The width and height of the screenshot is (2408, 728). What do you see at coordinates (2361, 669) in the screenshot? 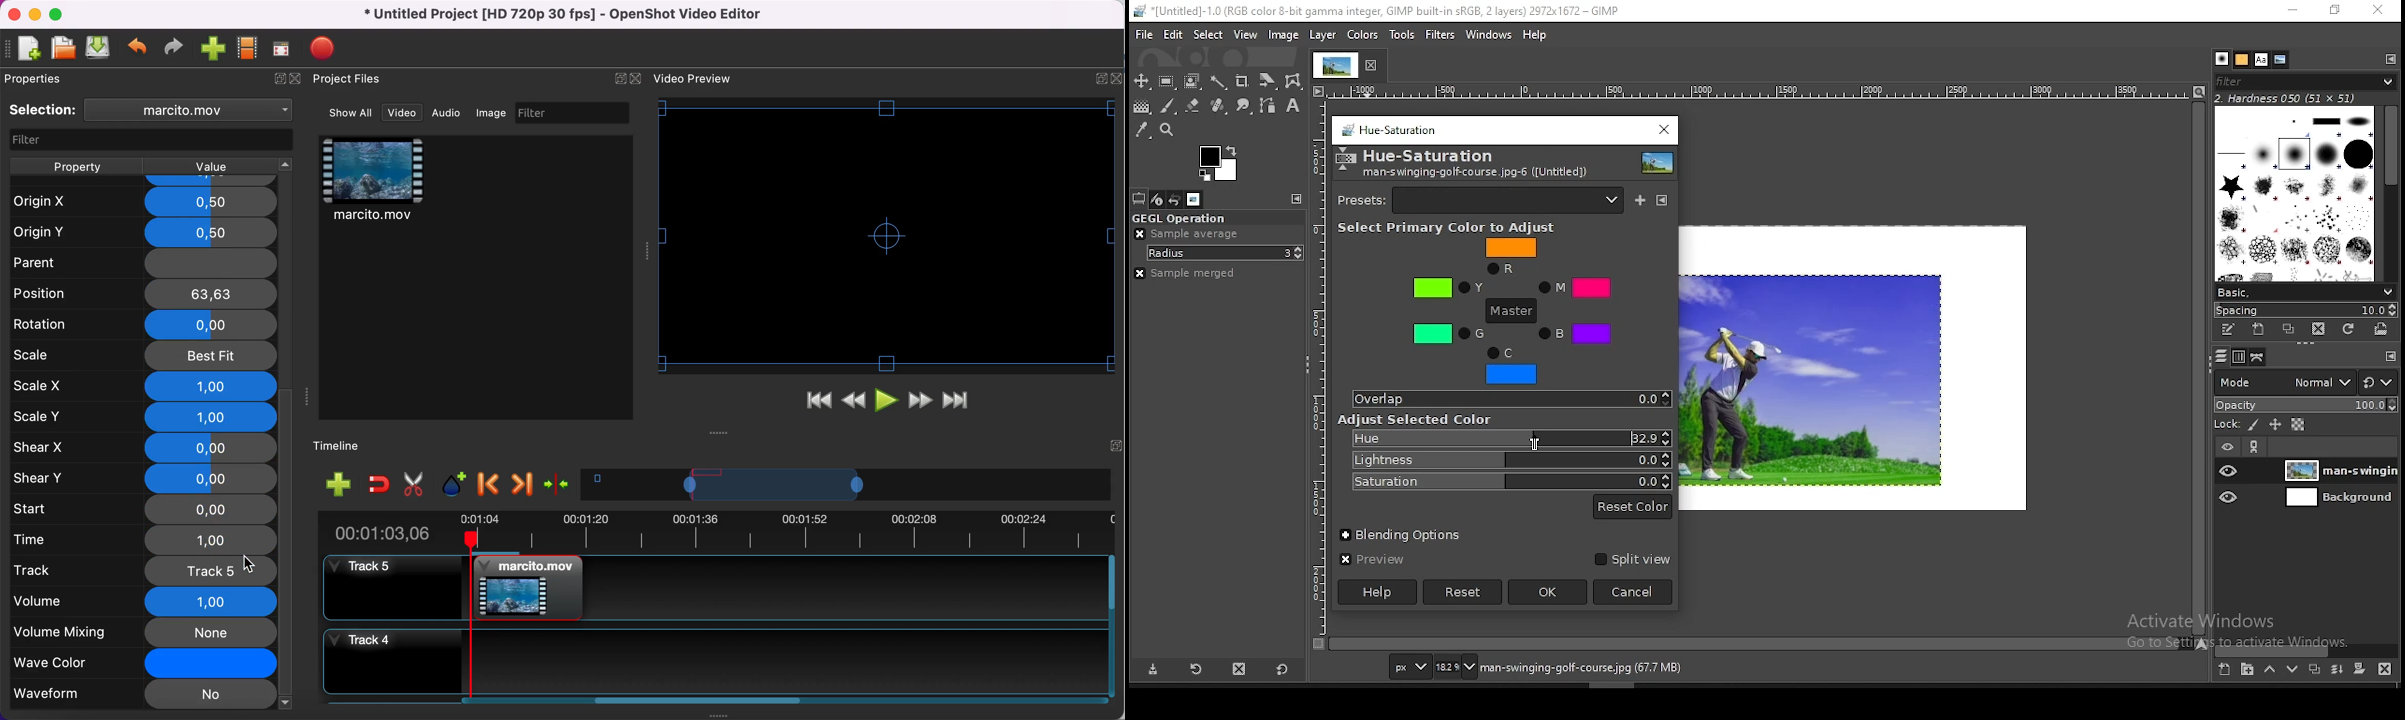
I see `add a mask` at bounding box center [2361, 669].